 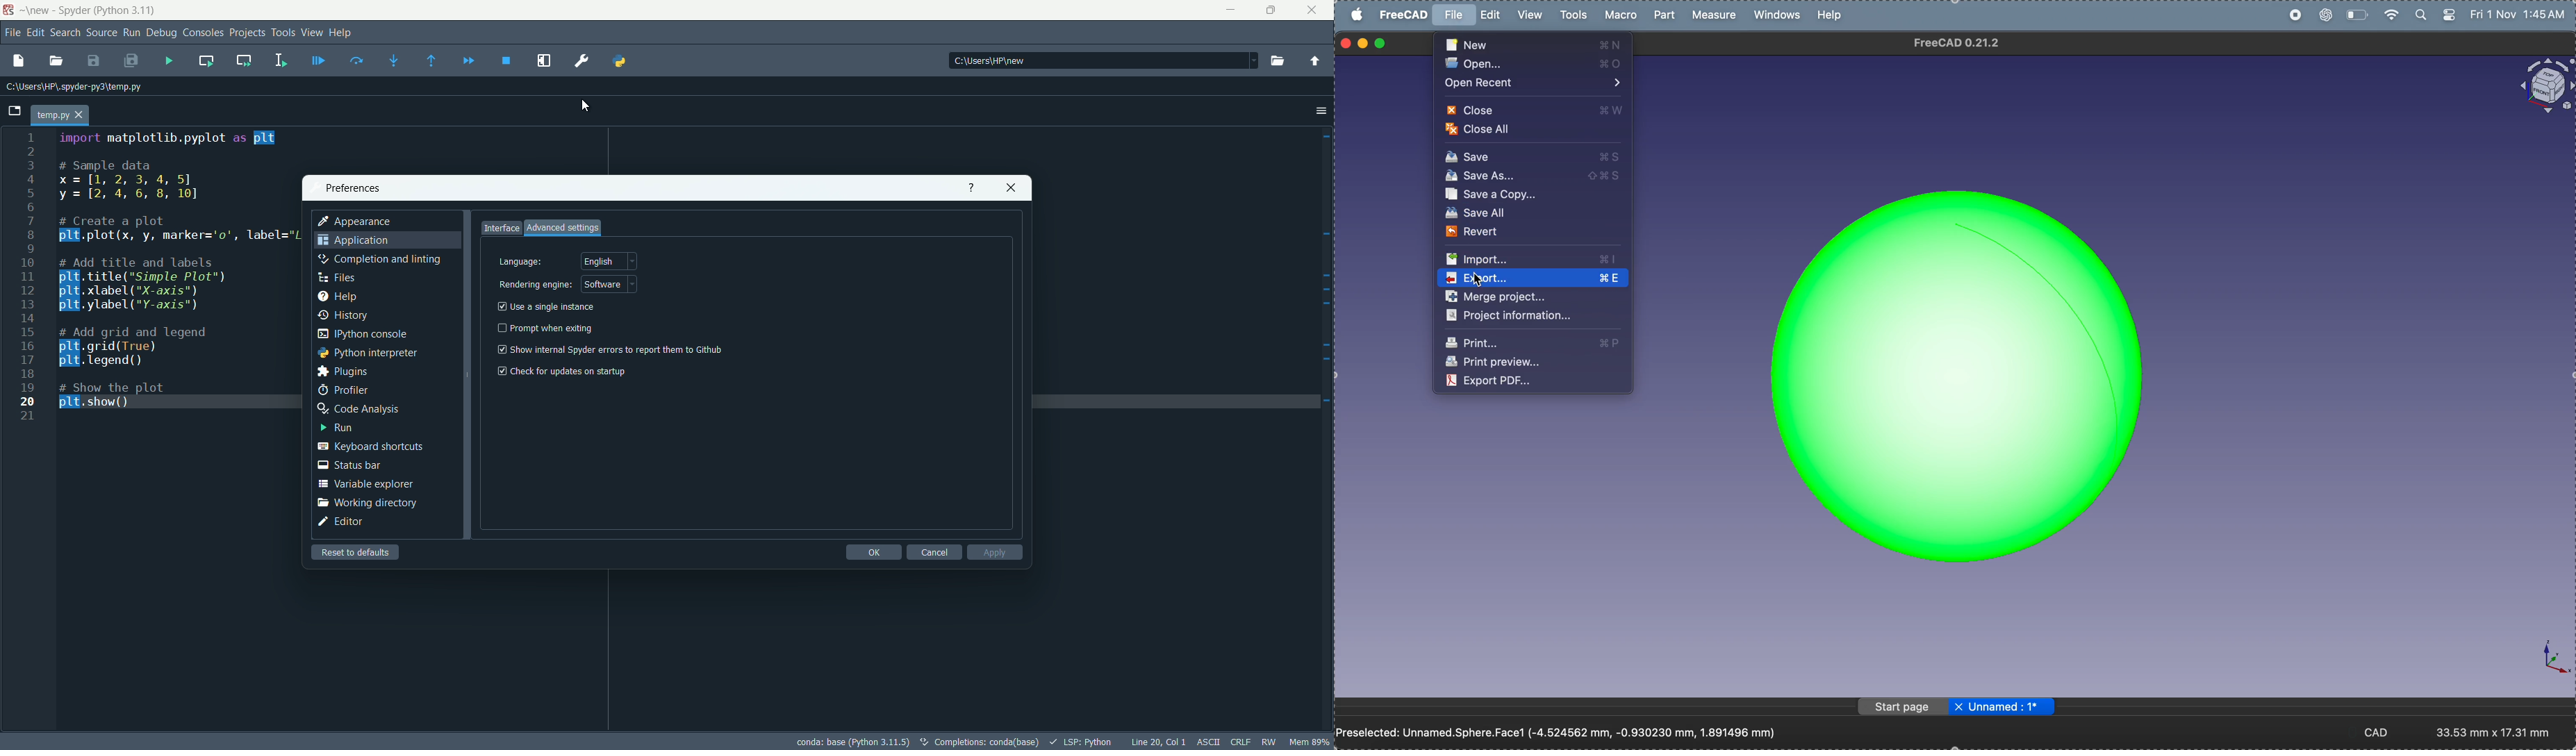 I want to click on wifi, so click(x=2391, y=14).